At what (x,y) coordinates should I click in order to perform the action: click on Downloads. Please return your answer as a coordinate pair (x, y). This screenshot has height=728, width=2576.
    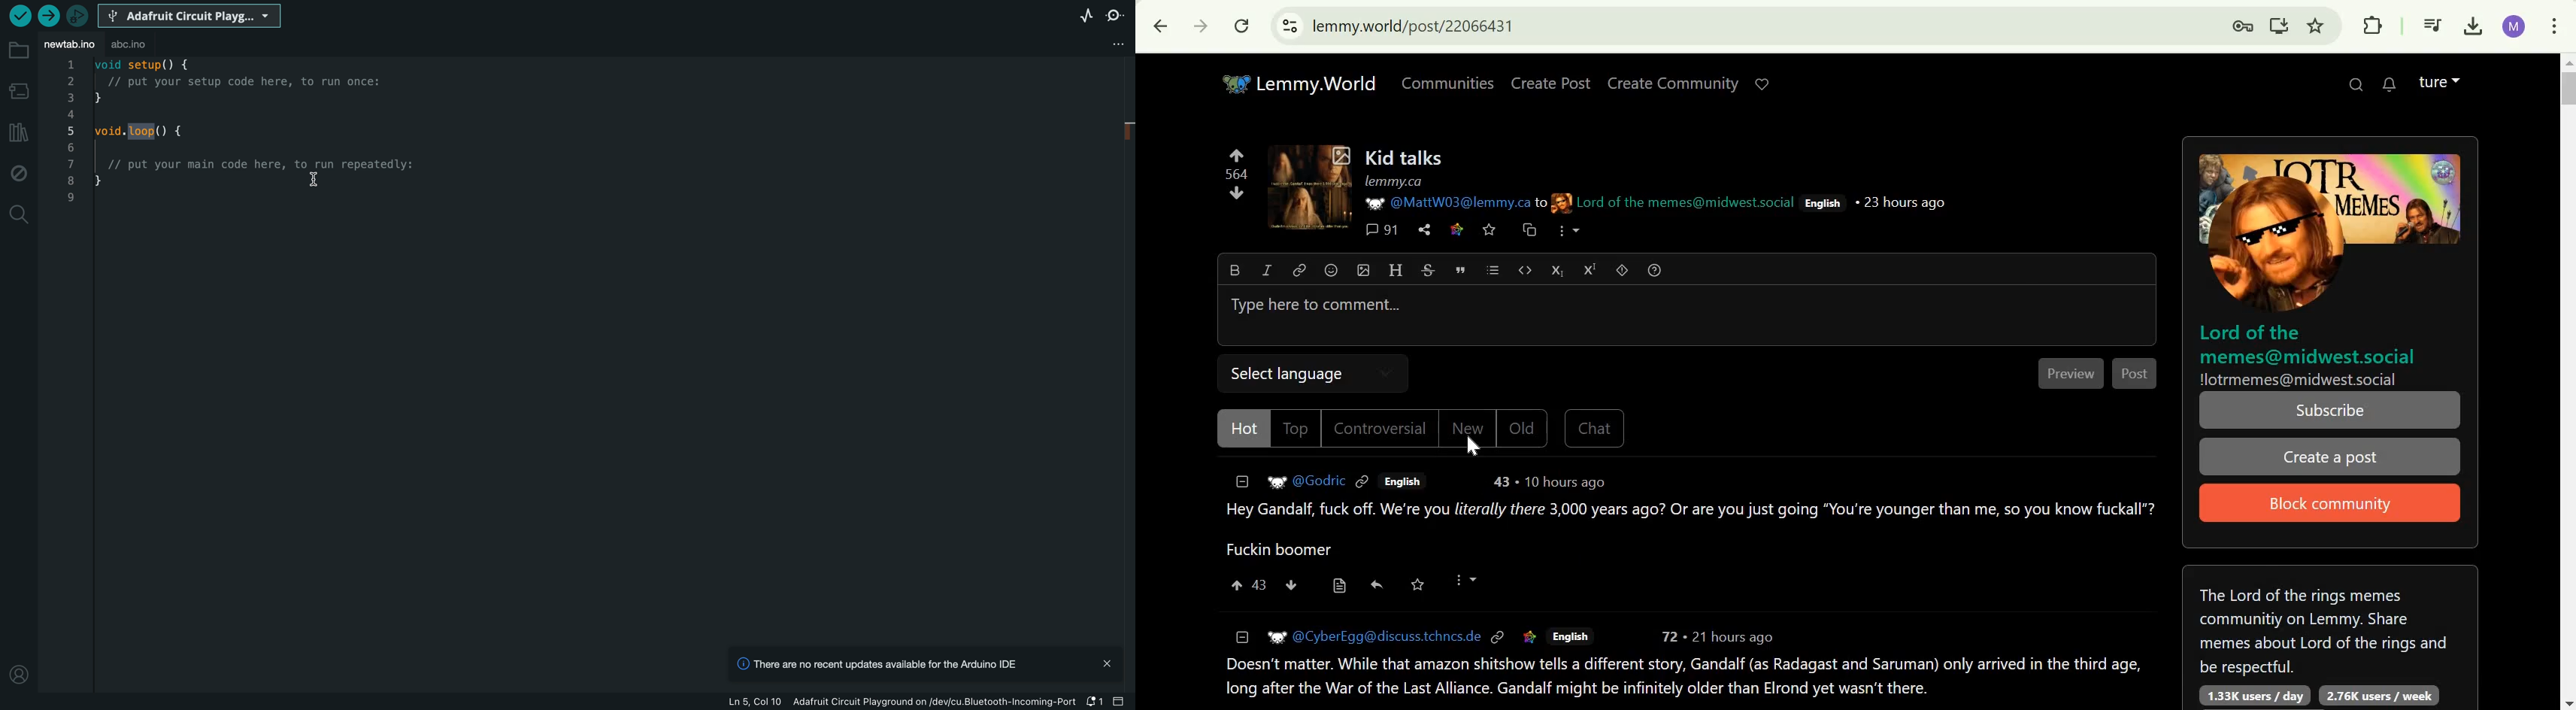
    Looking at the image, I should click on (2474, 24).